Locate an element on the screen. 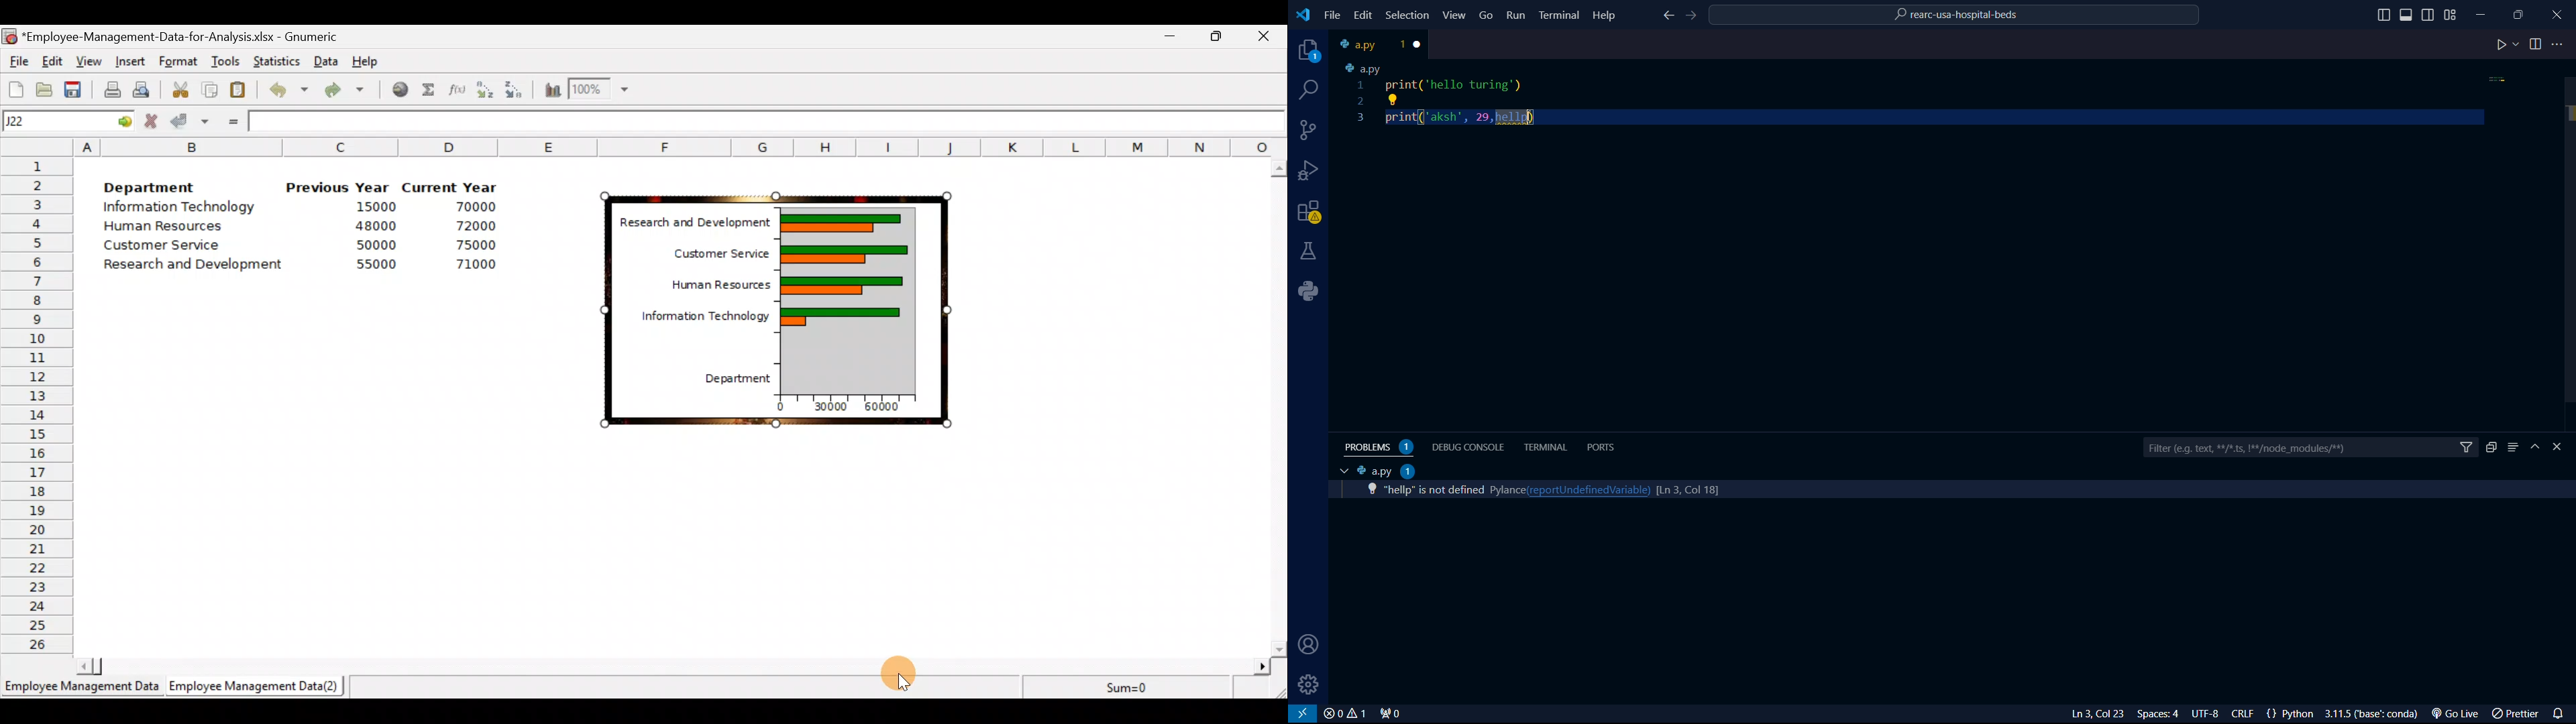 Image resolution: width=2576 pixels, height=728 pixels. CRLF is located at coordinates (2245, 715).